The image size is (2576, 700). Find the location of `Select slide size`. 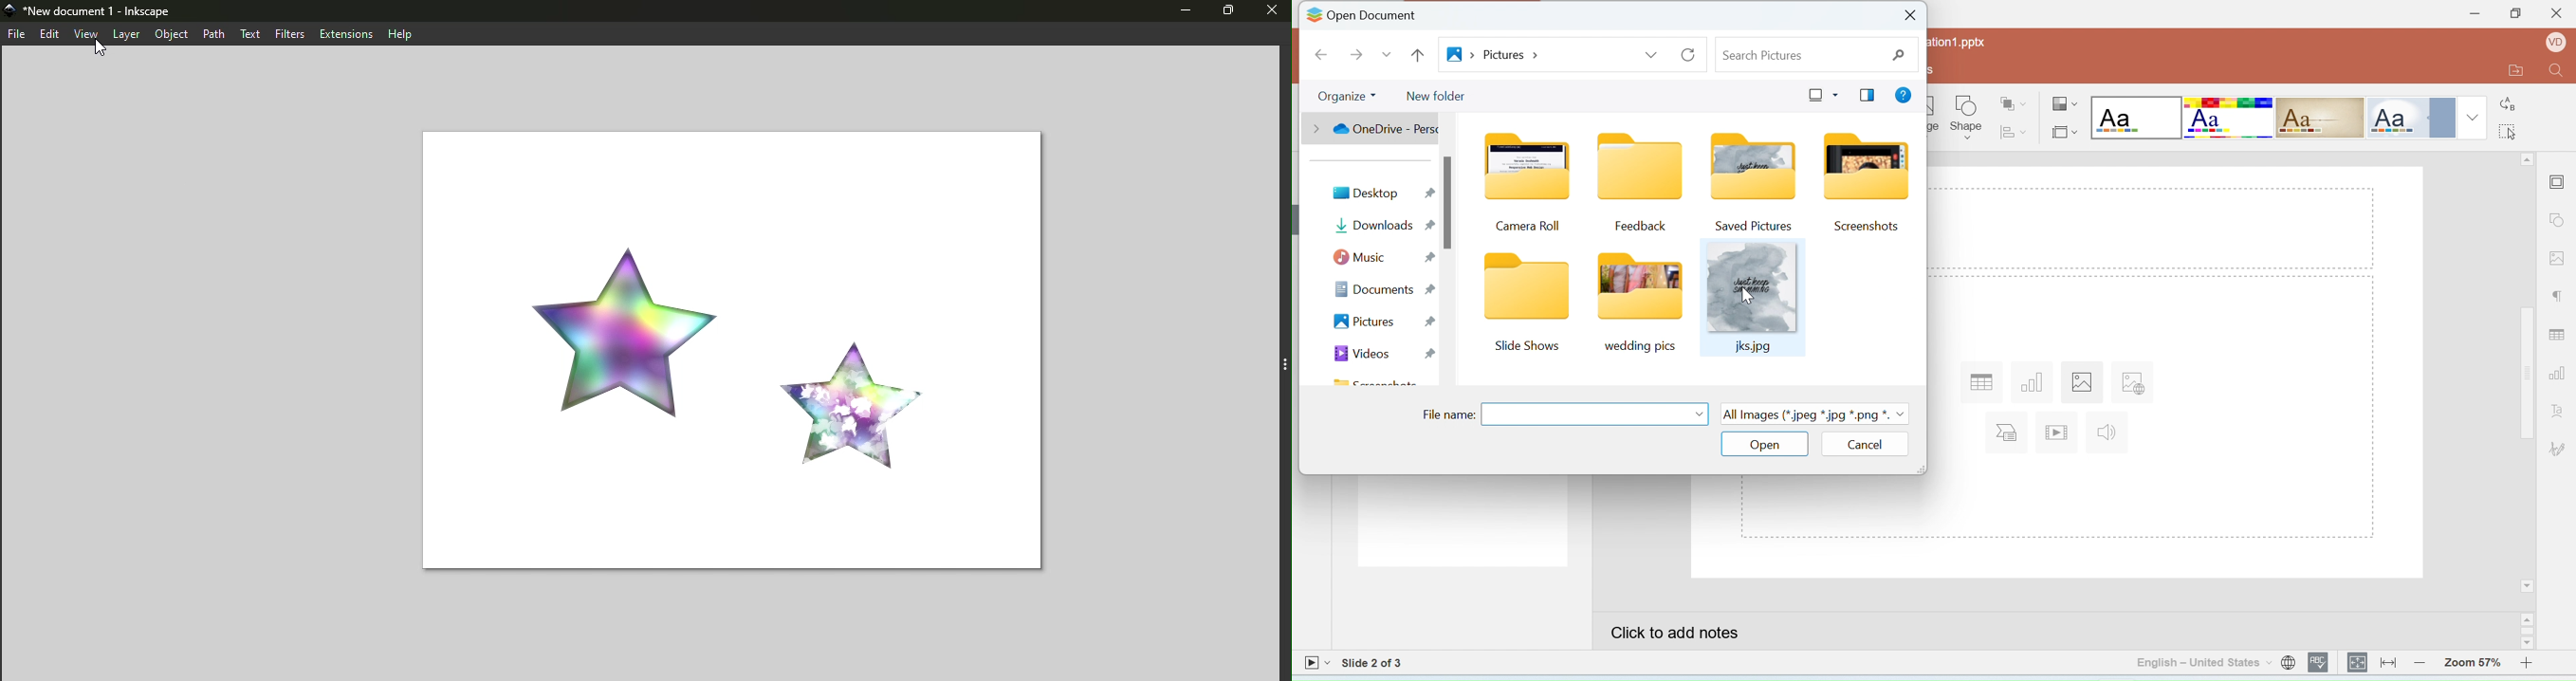

Select slide size is located at coordinates (2064, 130).